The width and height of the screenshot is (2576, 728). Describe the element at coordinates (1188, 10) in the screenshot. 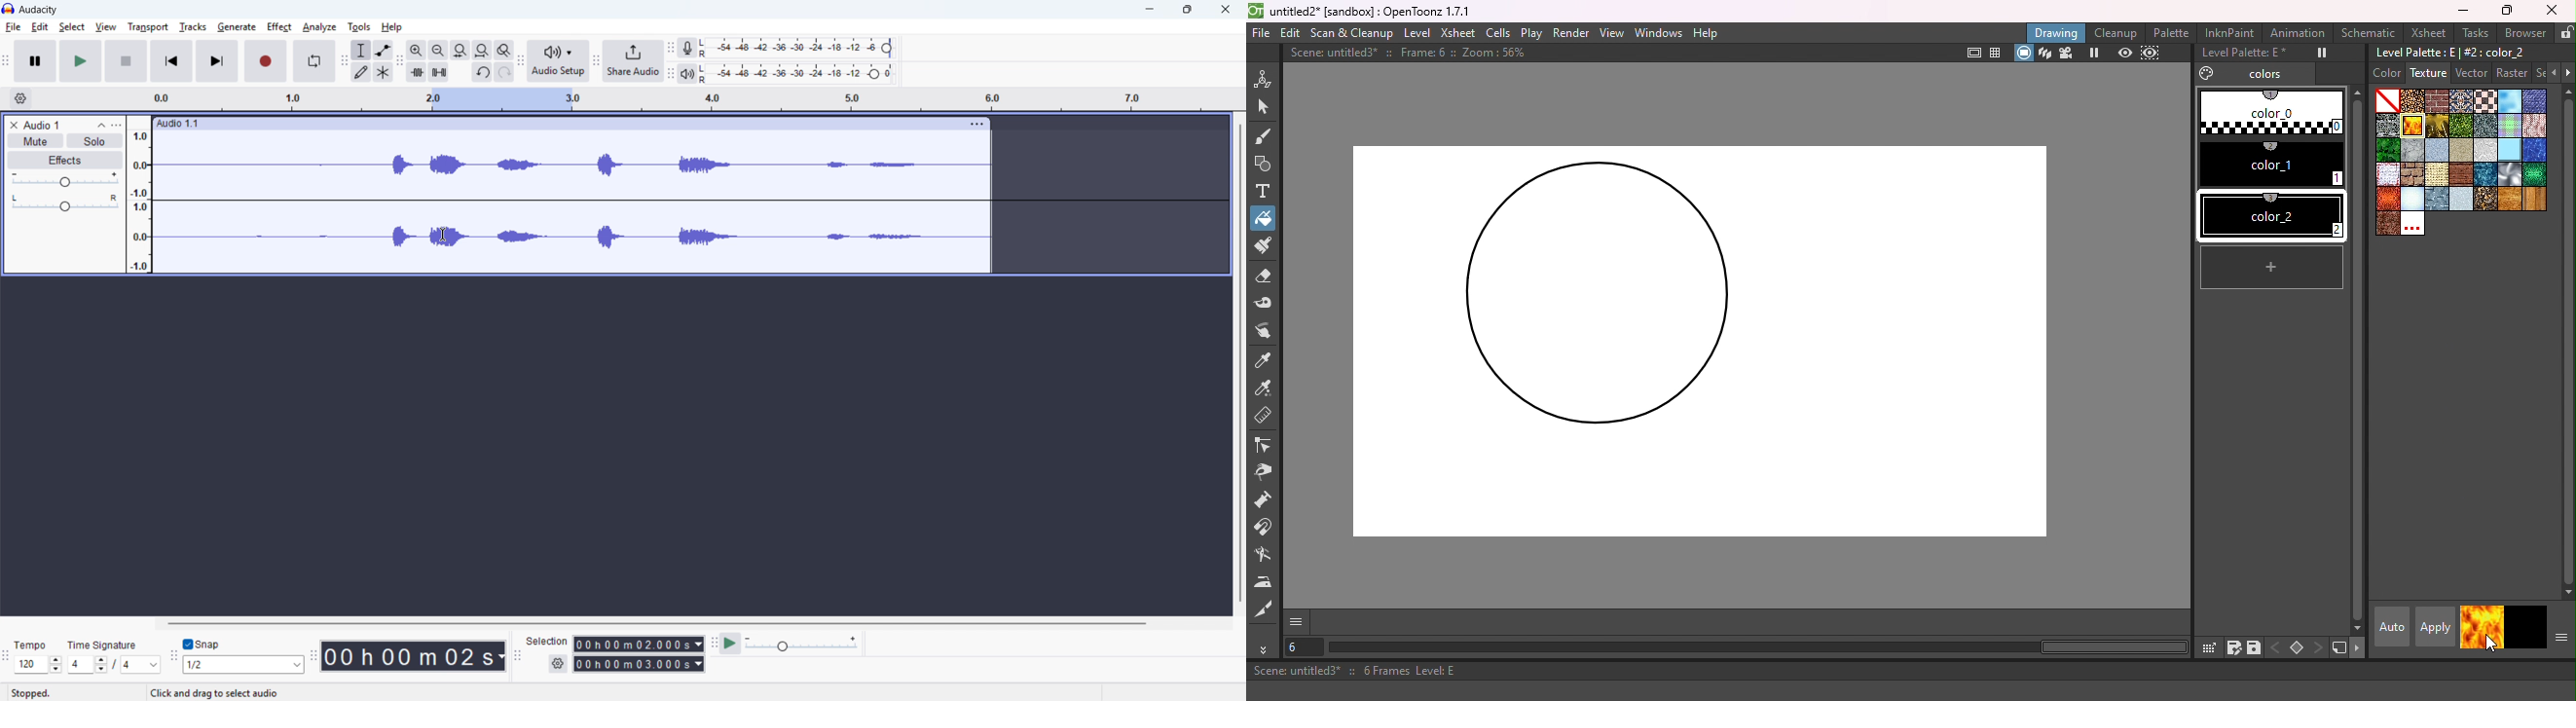

I see `Maximise ` at that location.